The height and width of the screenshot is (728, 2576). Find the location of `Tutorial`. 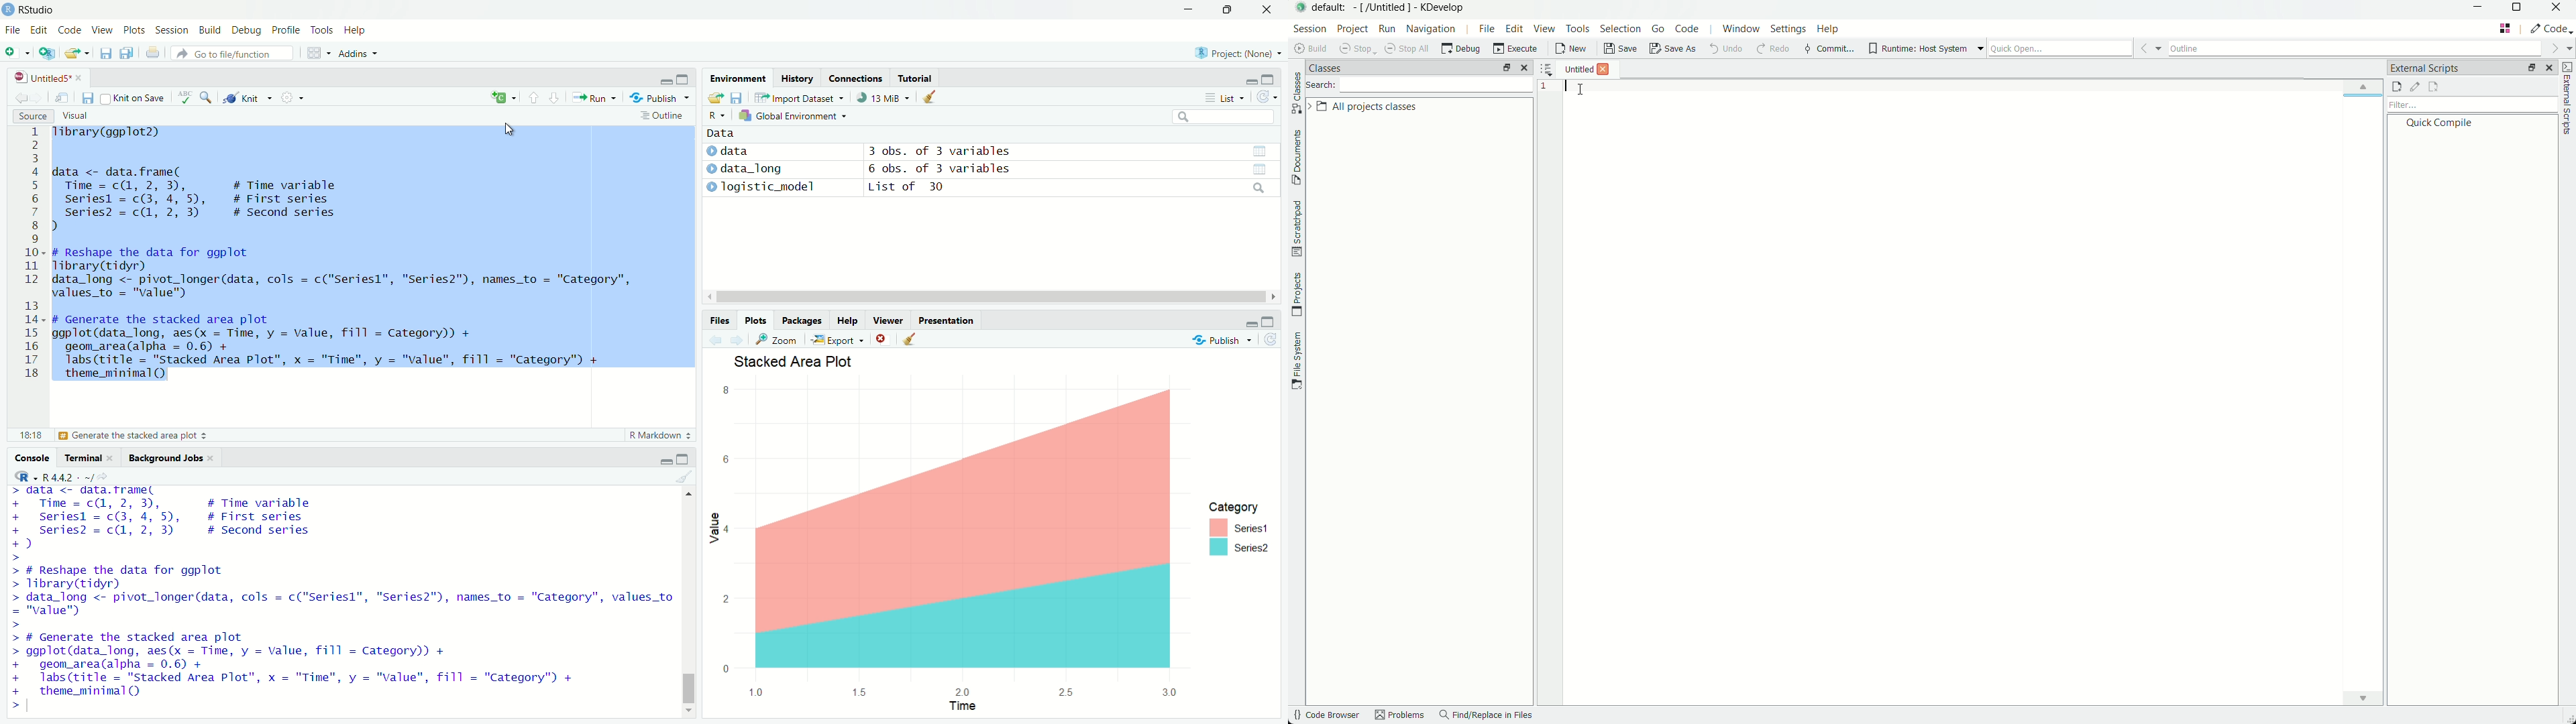

Tutorial is located at coordinates (920, 78).